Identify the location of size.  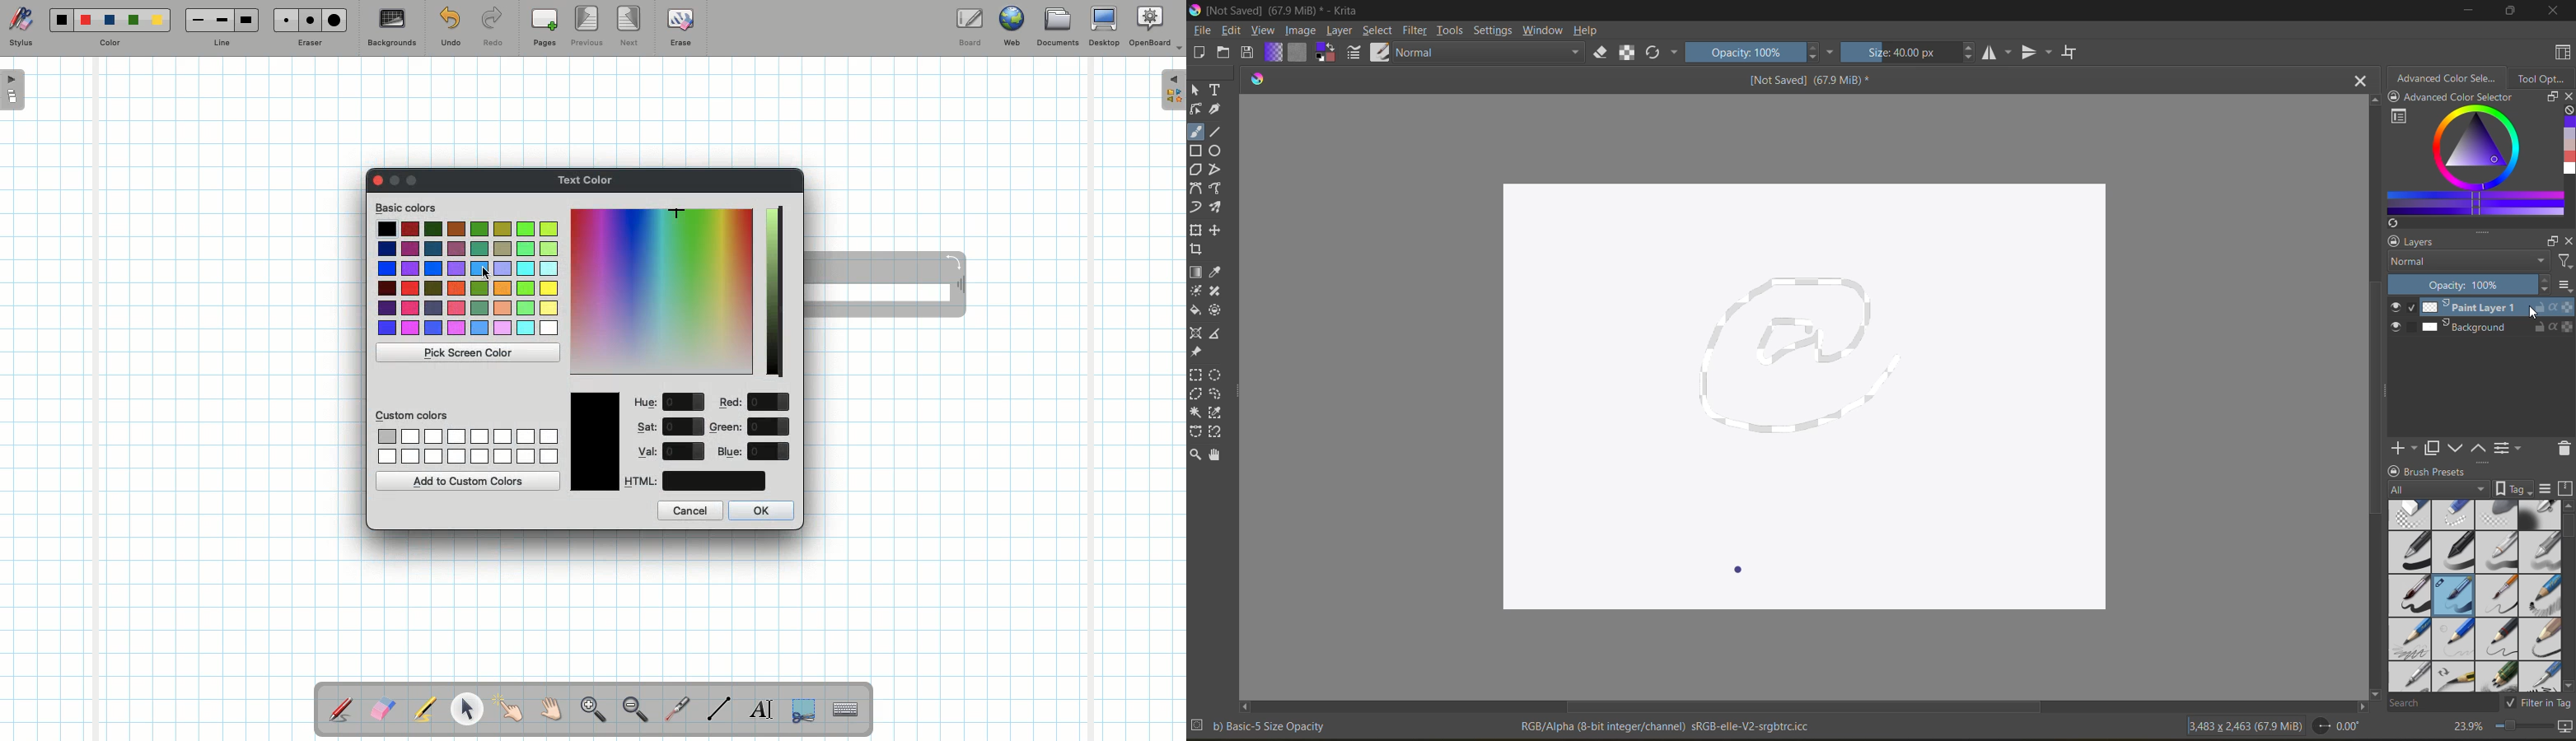
(1900, 52).